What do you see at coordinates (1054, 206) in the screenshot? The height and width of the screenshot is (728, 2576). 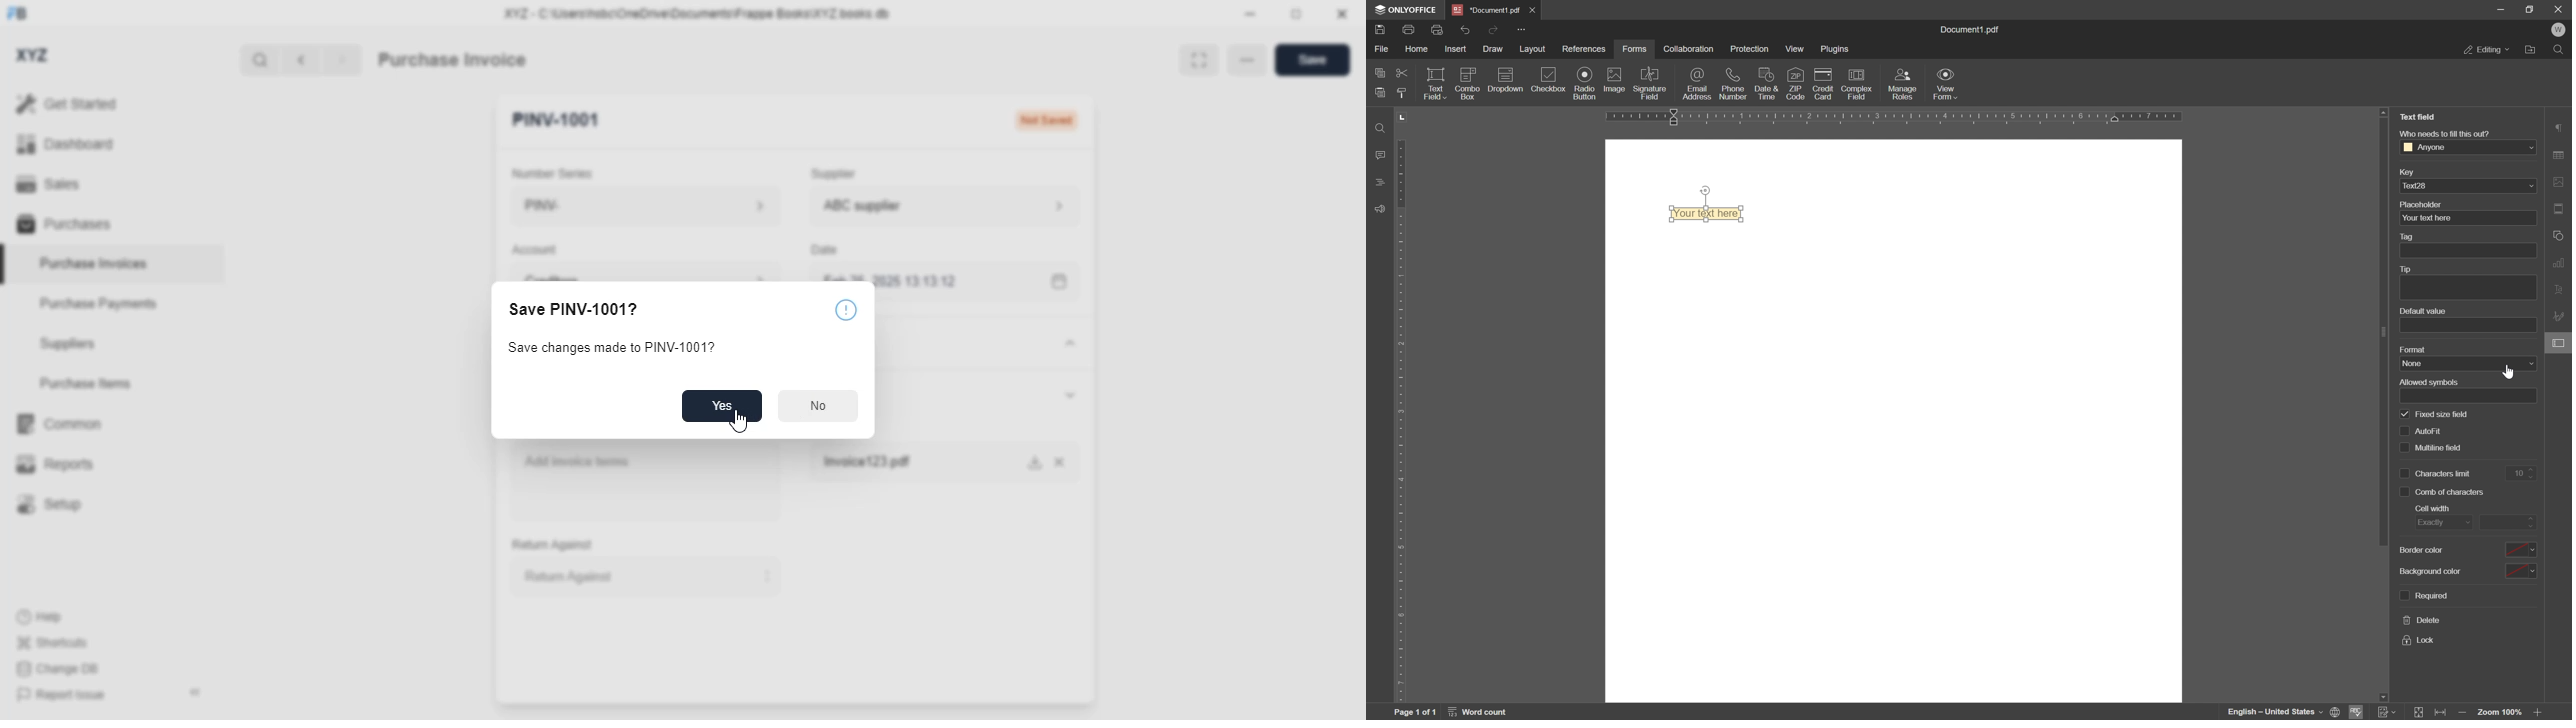 I see `supplier information` at bounding box center [1054, 206].